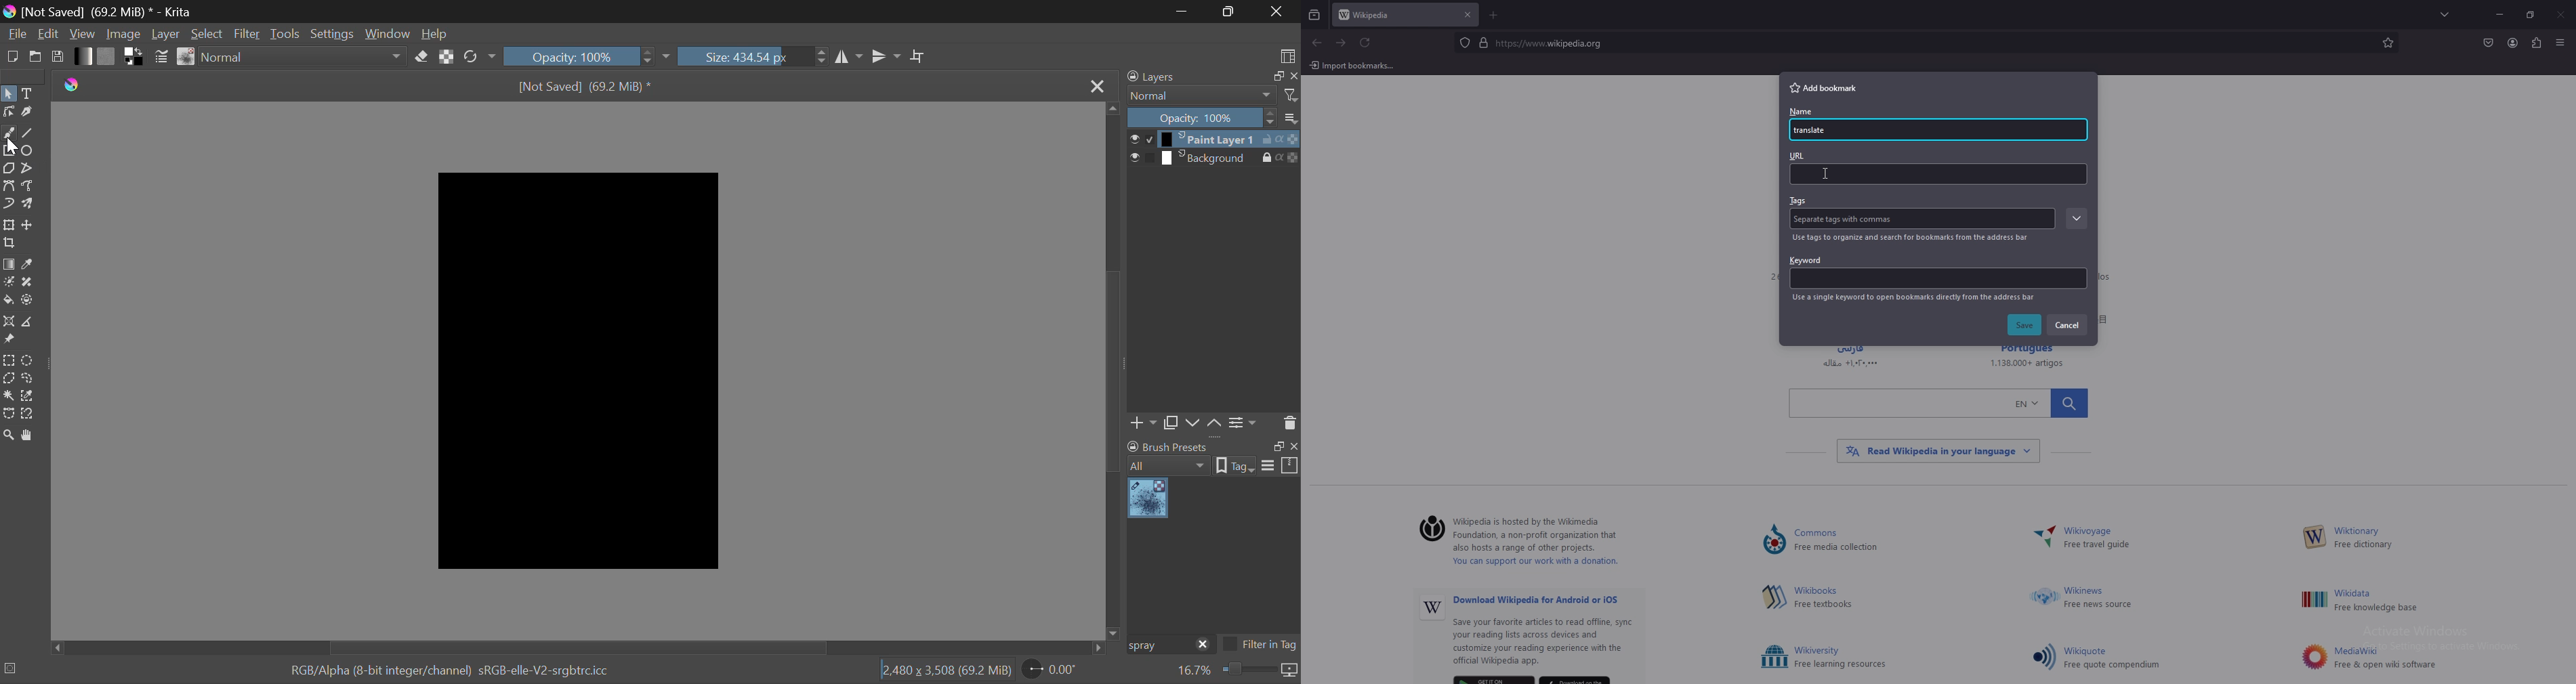  Describe the element at coordinates (2561, 44) in the screenshot. I see `` at that location.